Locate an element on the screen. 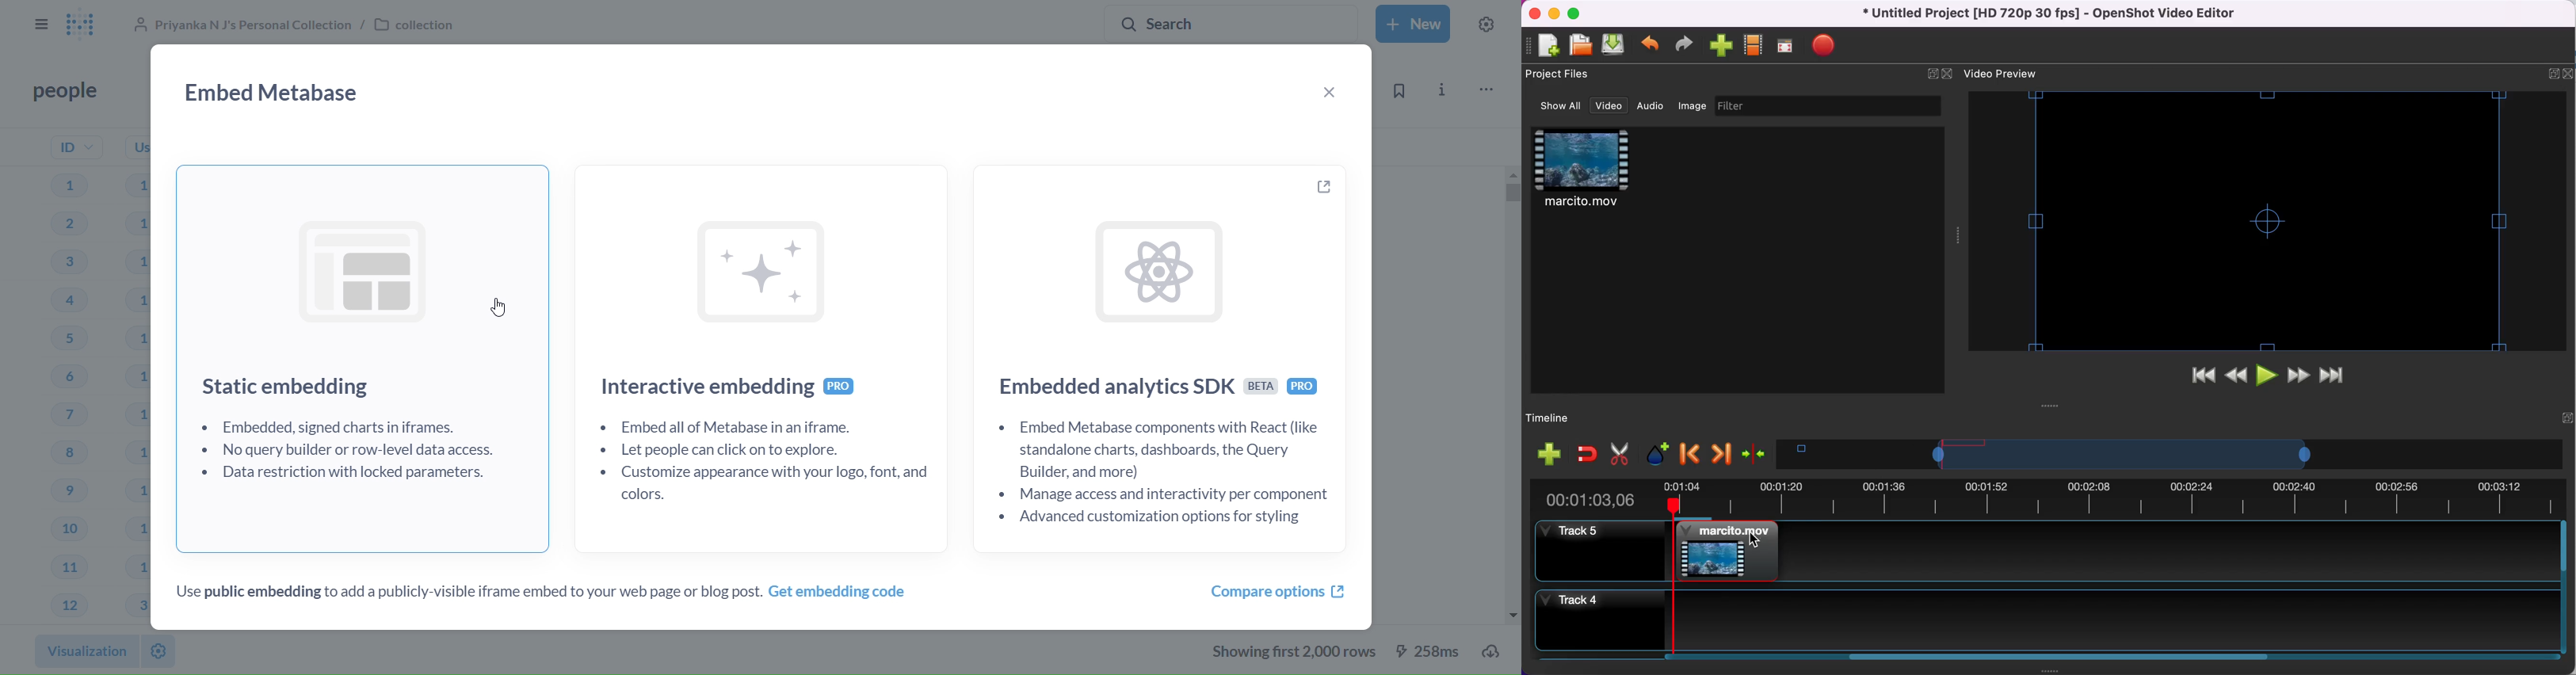 Image resolution: width=2576 pixels, height=700 pixels. timeline is located at coordinates (2100, 619).